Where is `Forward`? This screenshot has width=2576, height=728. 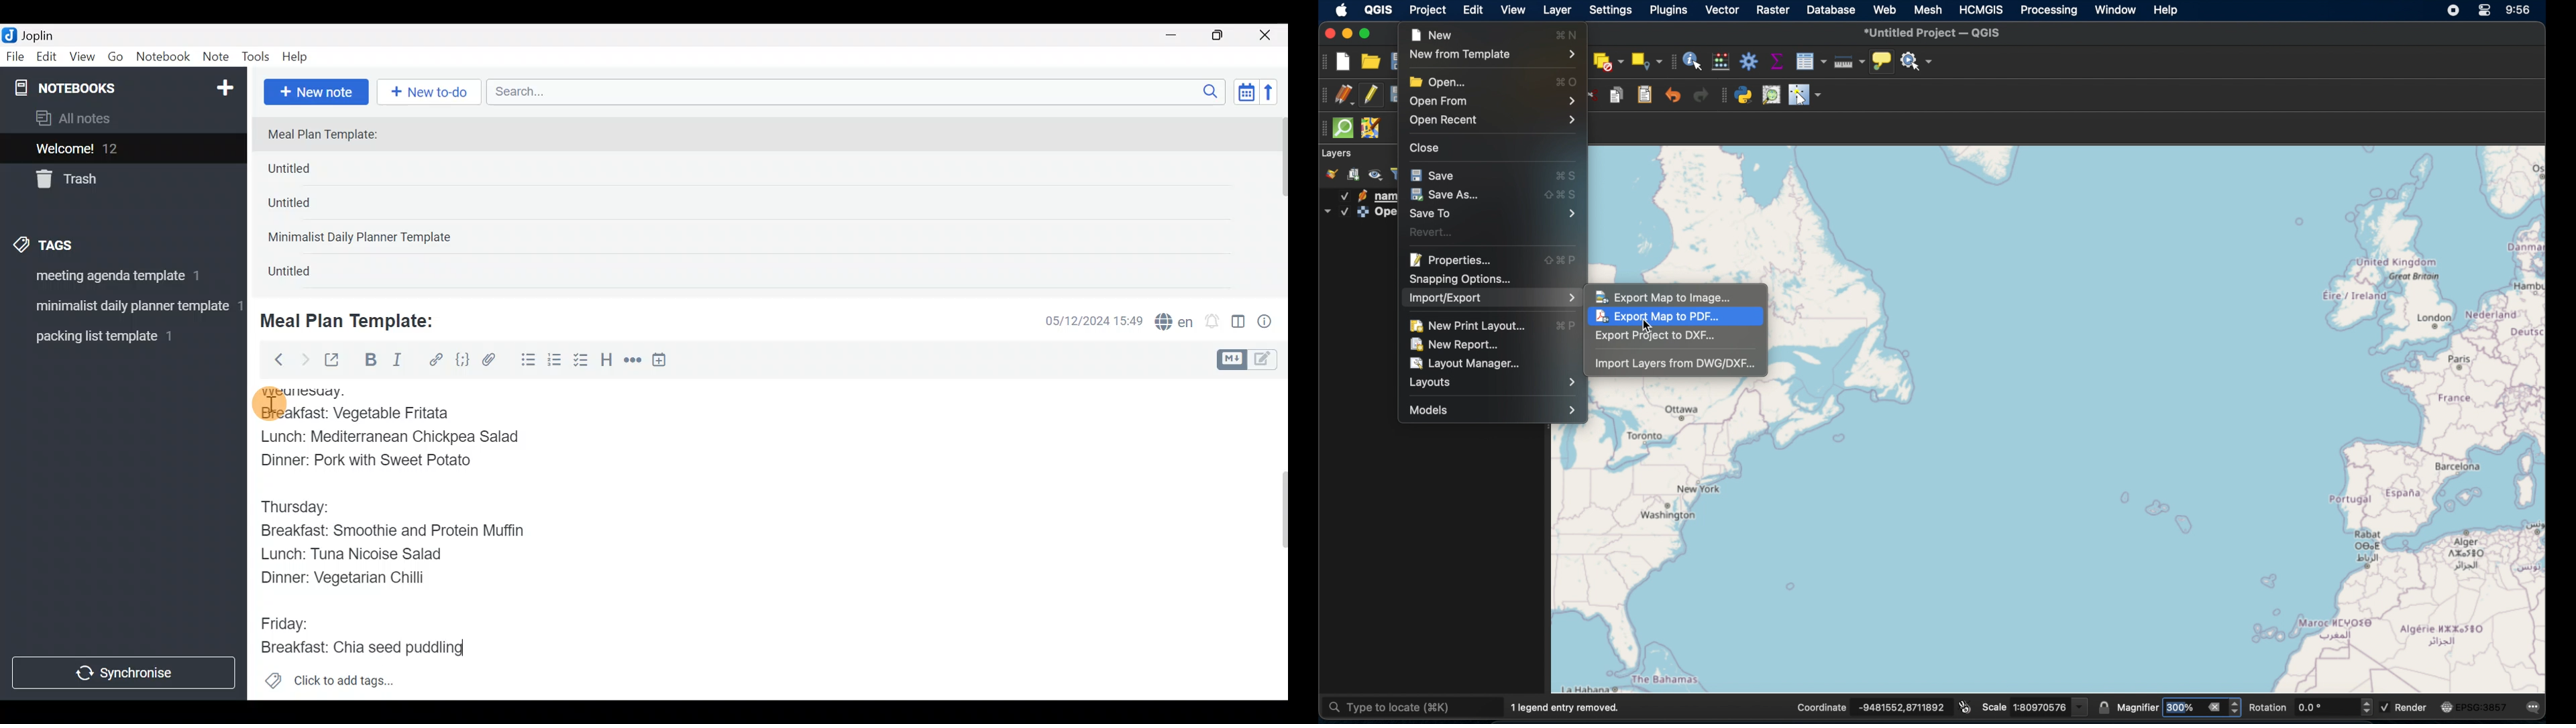 Forward is located at coordinates (305, 359).